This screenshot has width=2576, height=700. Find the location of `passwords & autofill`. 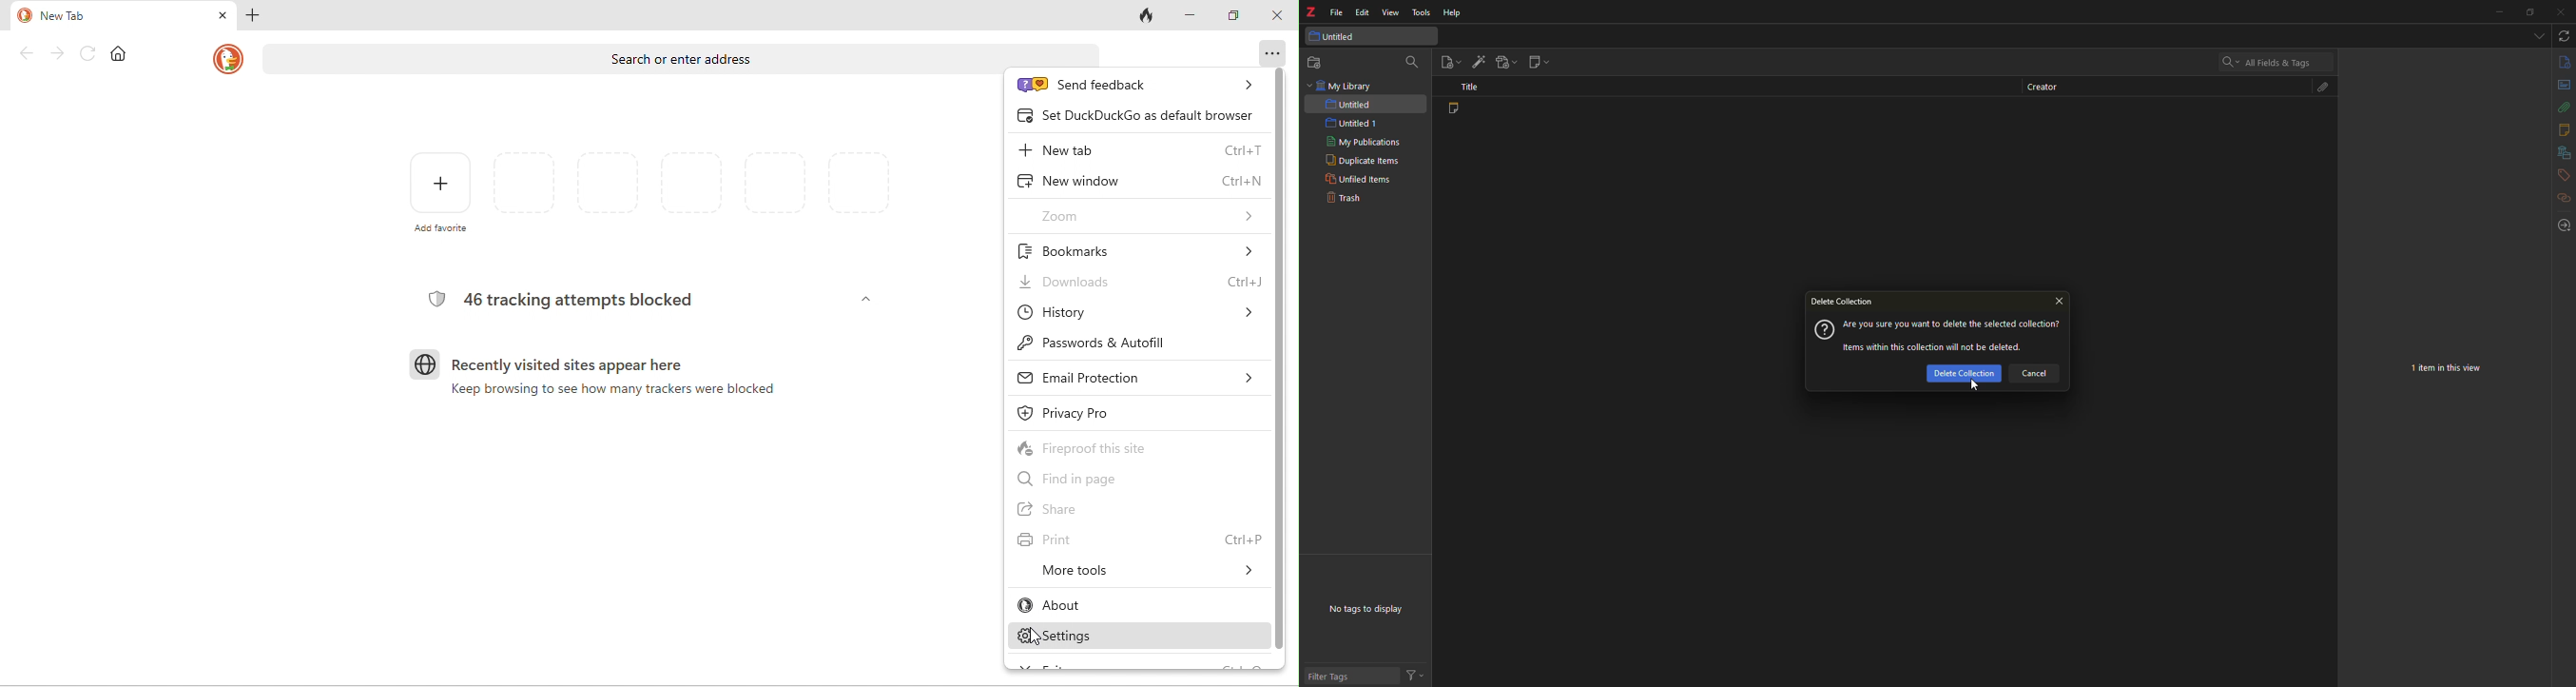

passwords & autofill is located at coordinates (1110, 344).